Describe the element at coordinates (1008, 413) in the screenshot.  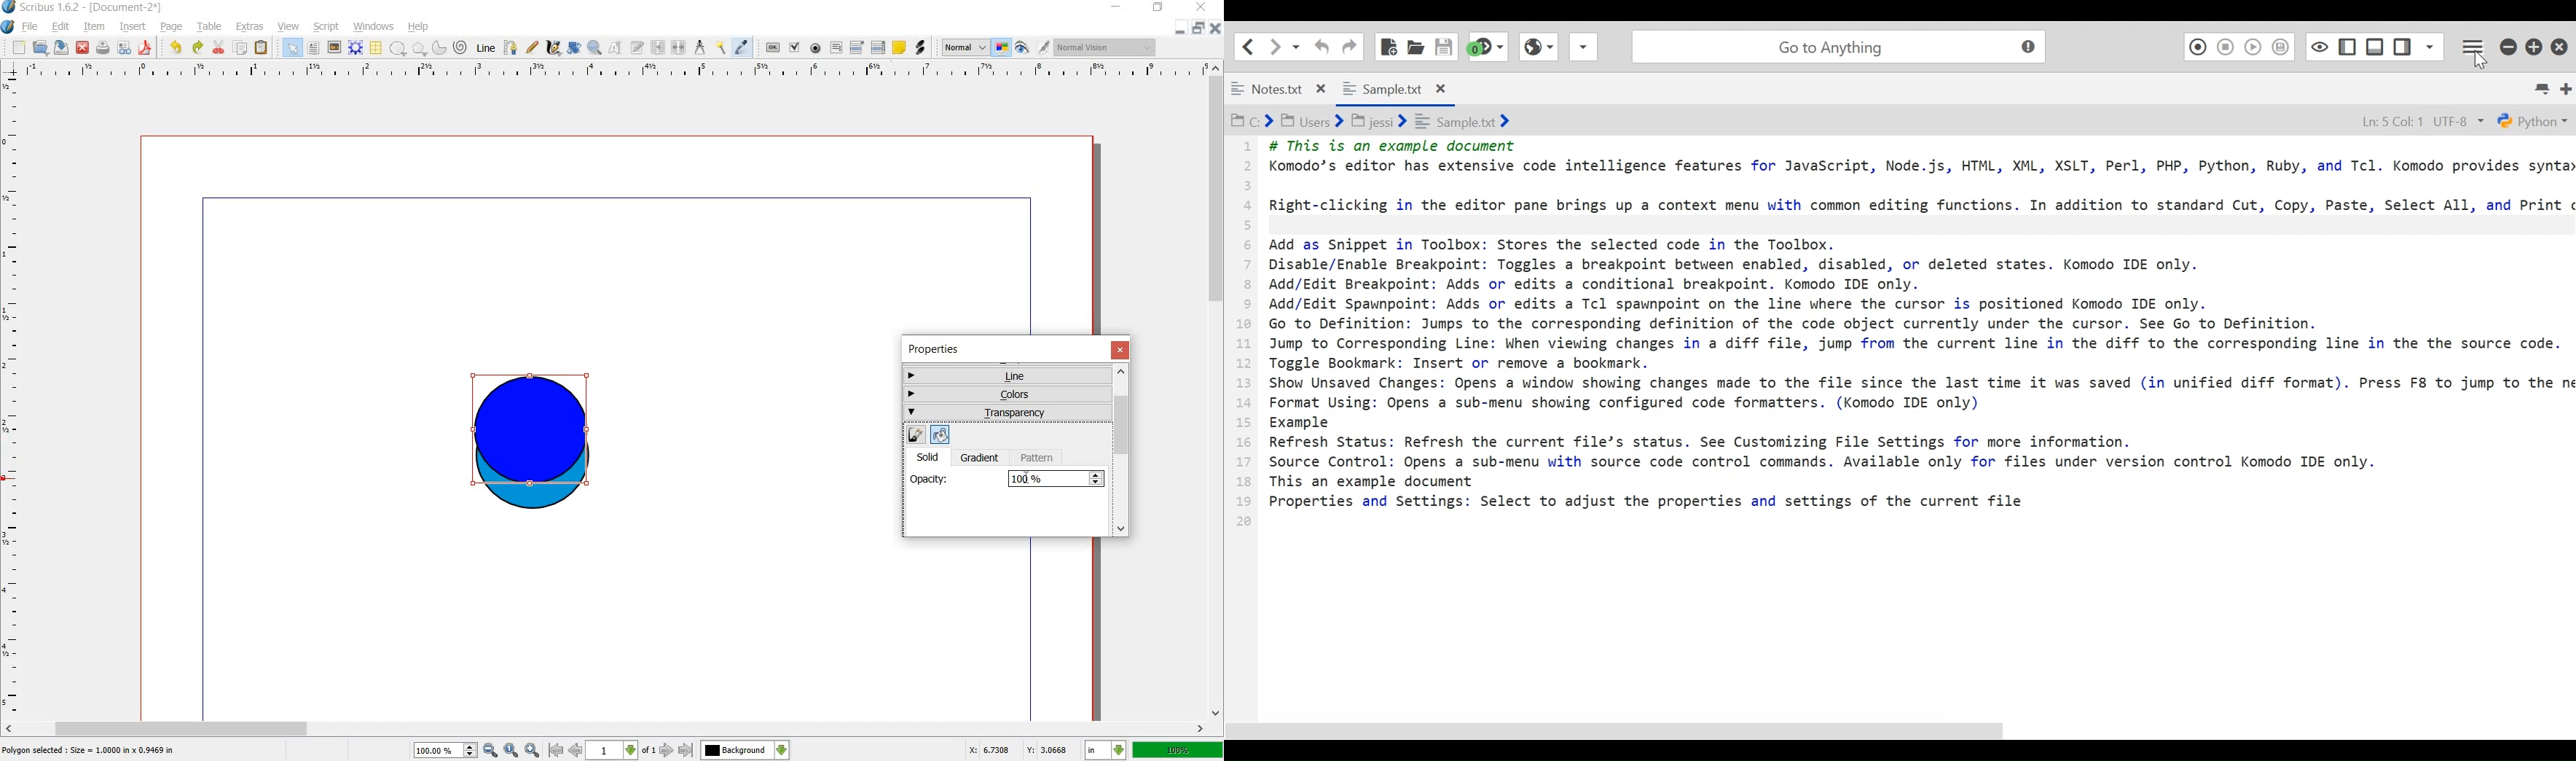
I see `transparency` at that location.